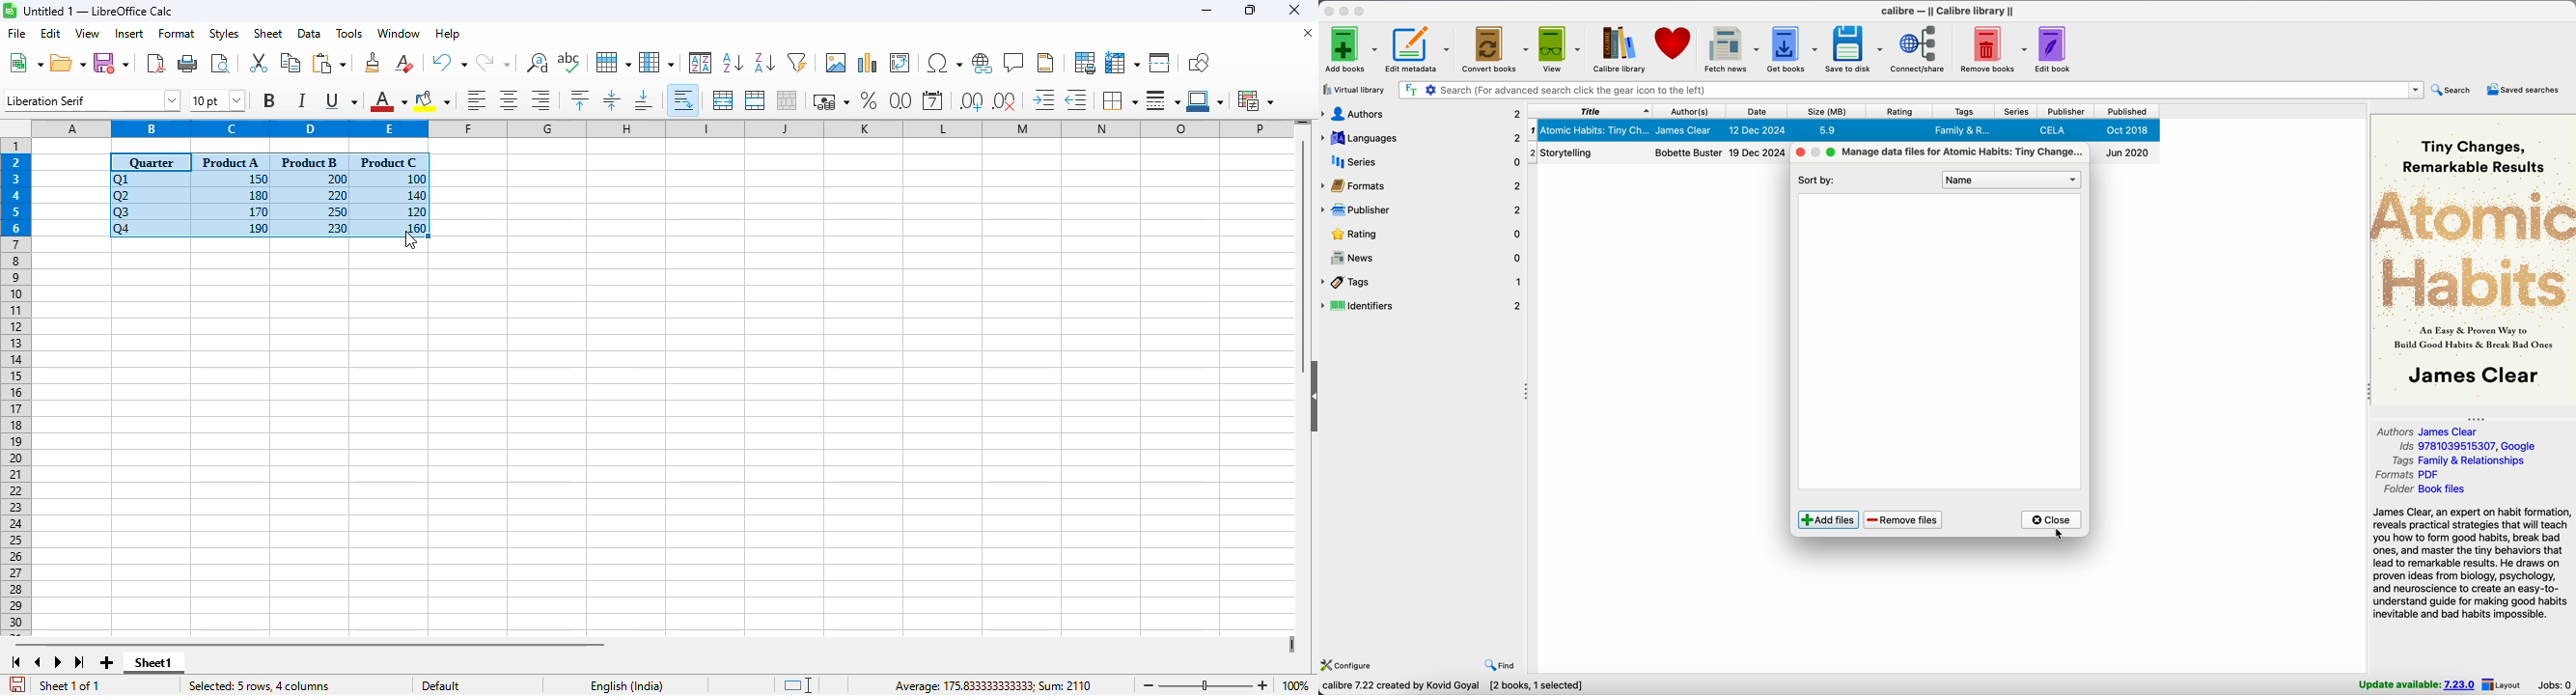 This screenshot has width=2576, height=700. What do you see at coordinates (2051, 519) in the screenshot?
I see `click on close` at bounding box center [2051, 519].